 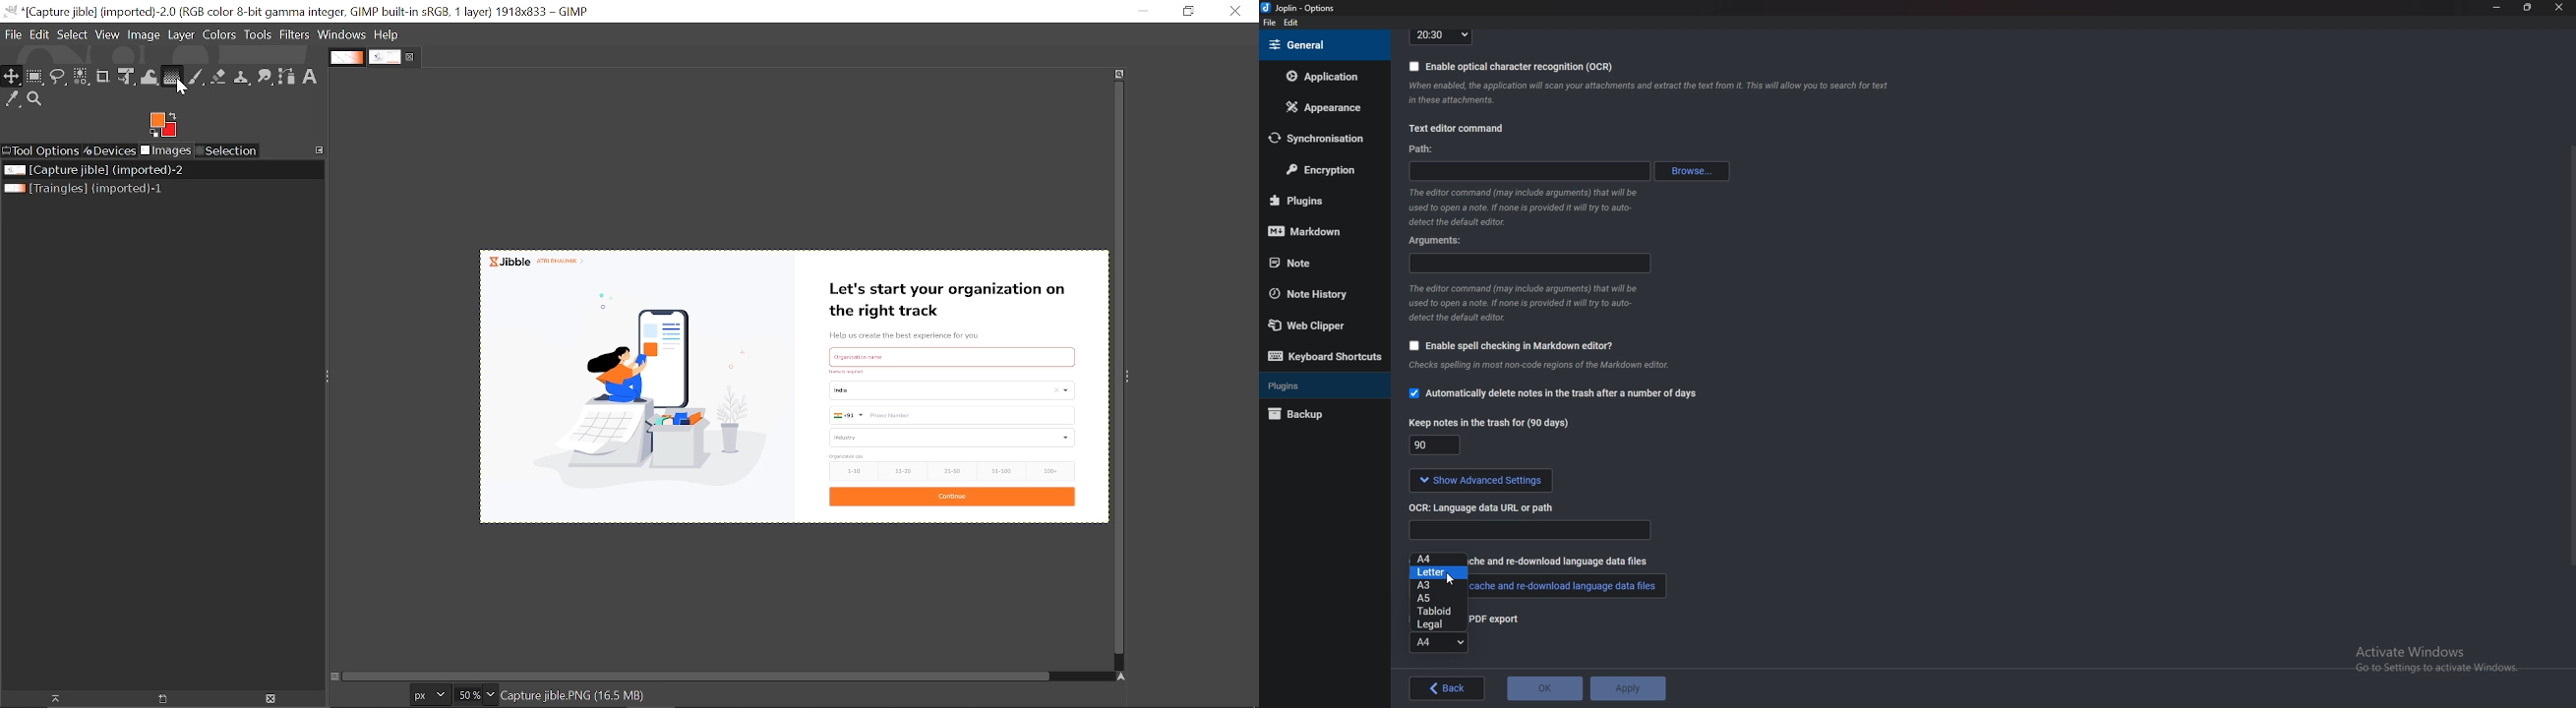 What do you see at coordinates (1519, 206) in the screenshot?
I see `Info on editor command` at bounding box center [1519, 206].